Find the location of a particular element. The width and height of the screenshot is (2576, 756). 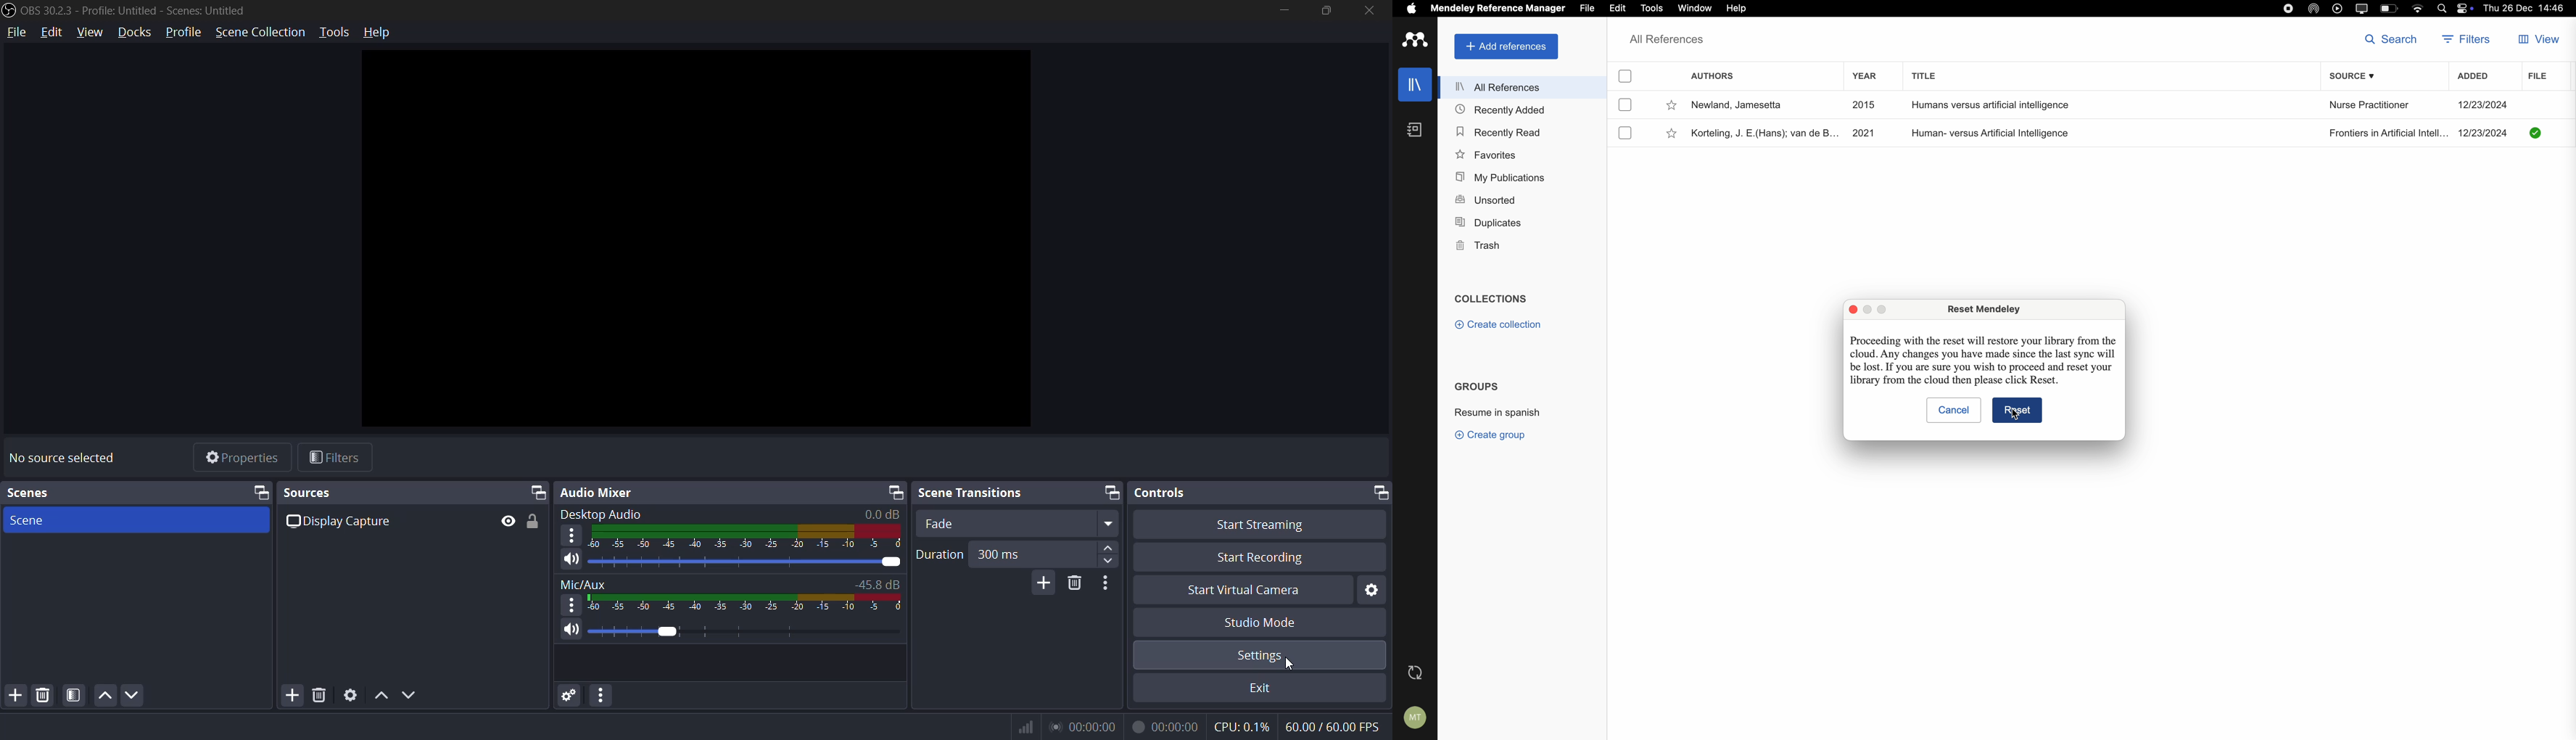

increase is located at coordinates (1110, 547).